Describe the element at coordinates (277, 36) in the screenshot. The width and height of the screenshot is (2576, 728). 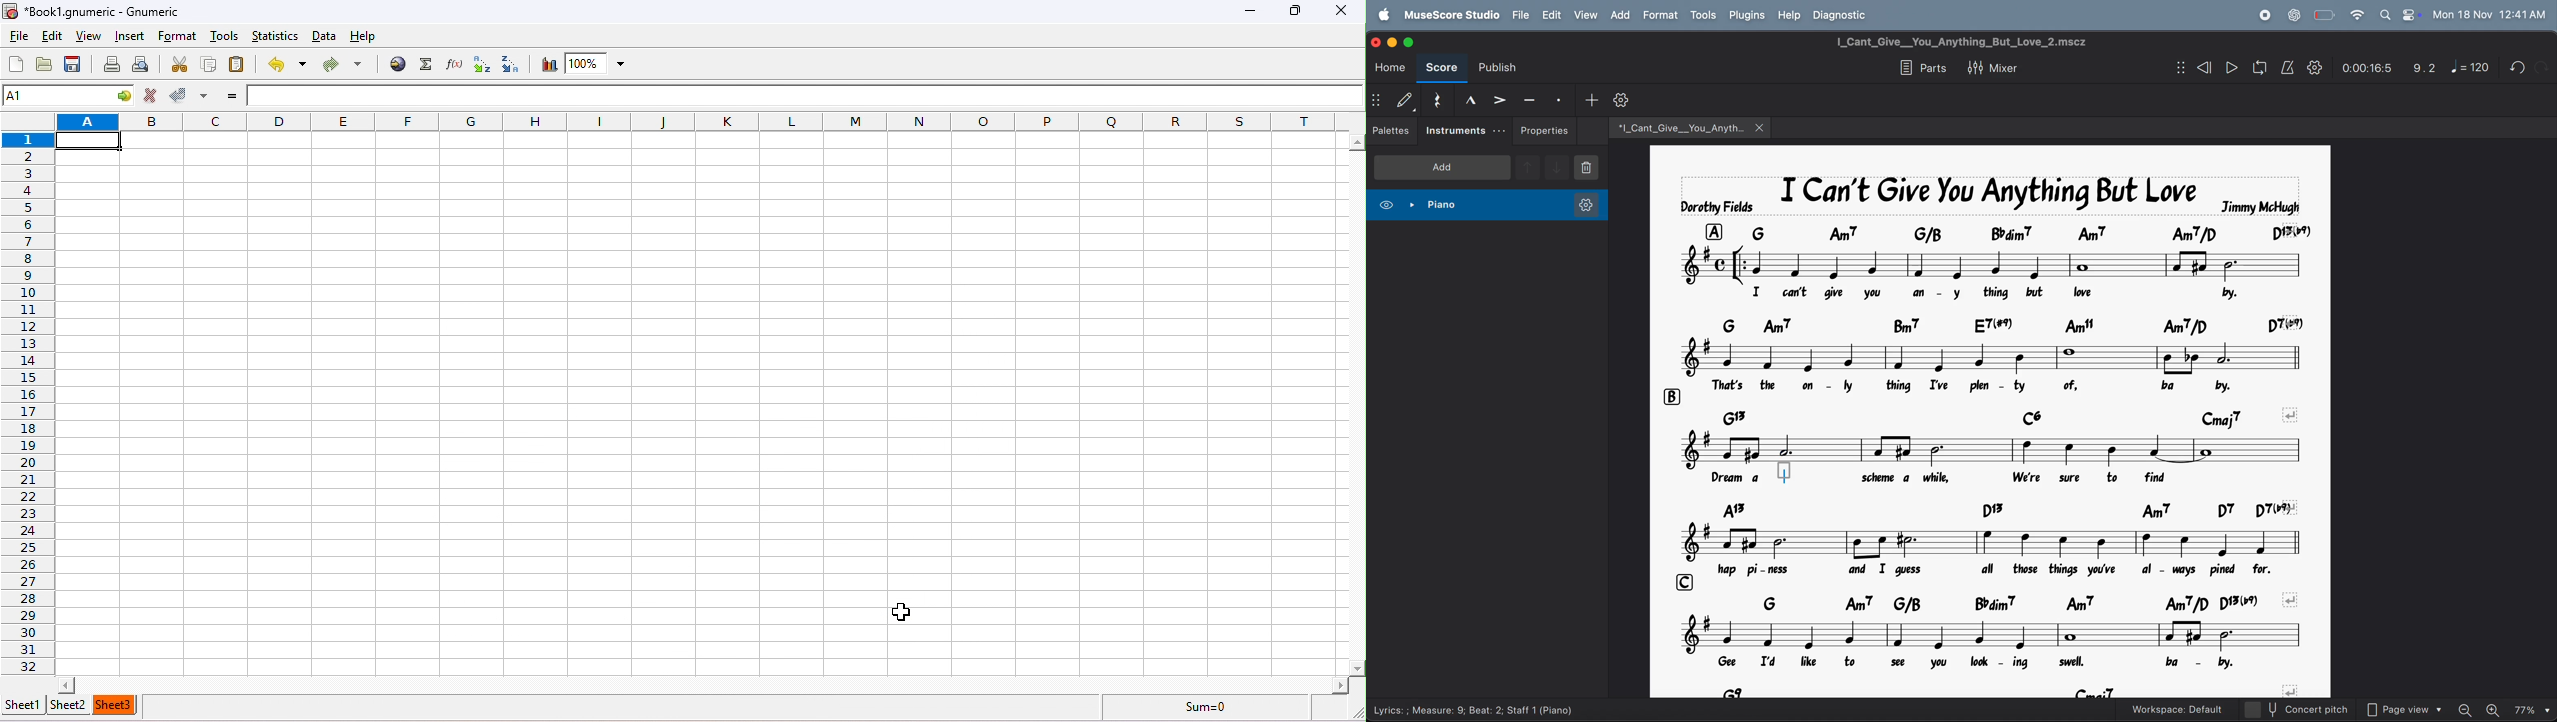
I see `statistics` at that location.